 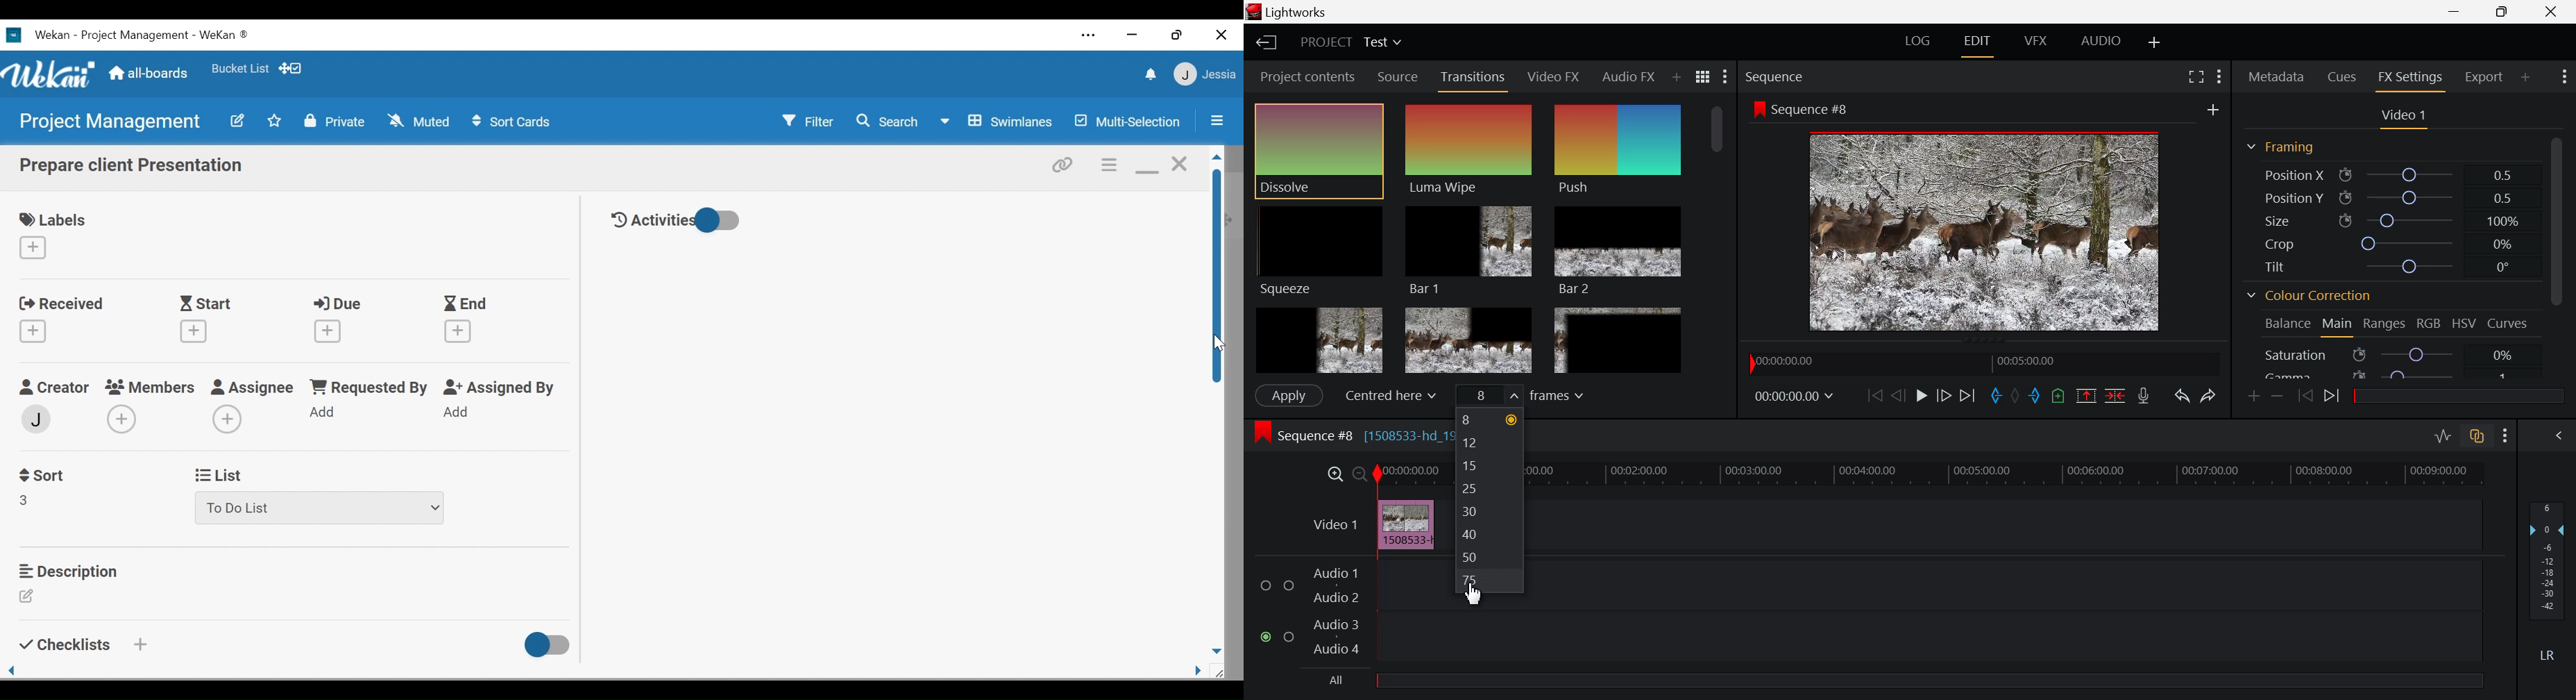 I want to click on To Start, so click(x=1873, y=396).